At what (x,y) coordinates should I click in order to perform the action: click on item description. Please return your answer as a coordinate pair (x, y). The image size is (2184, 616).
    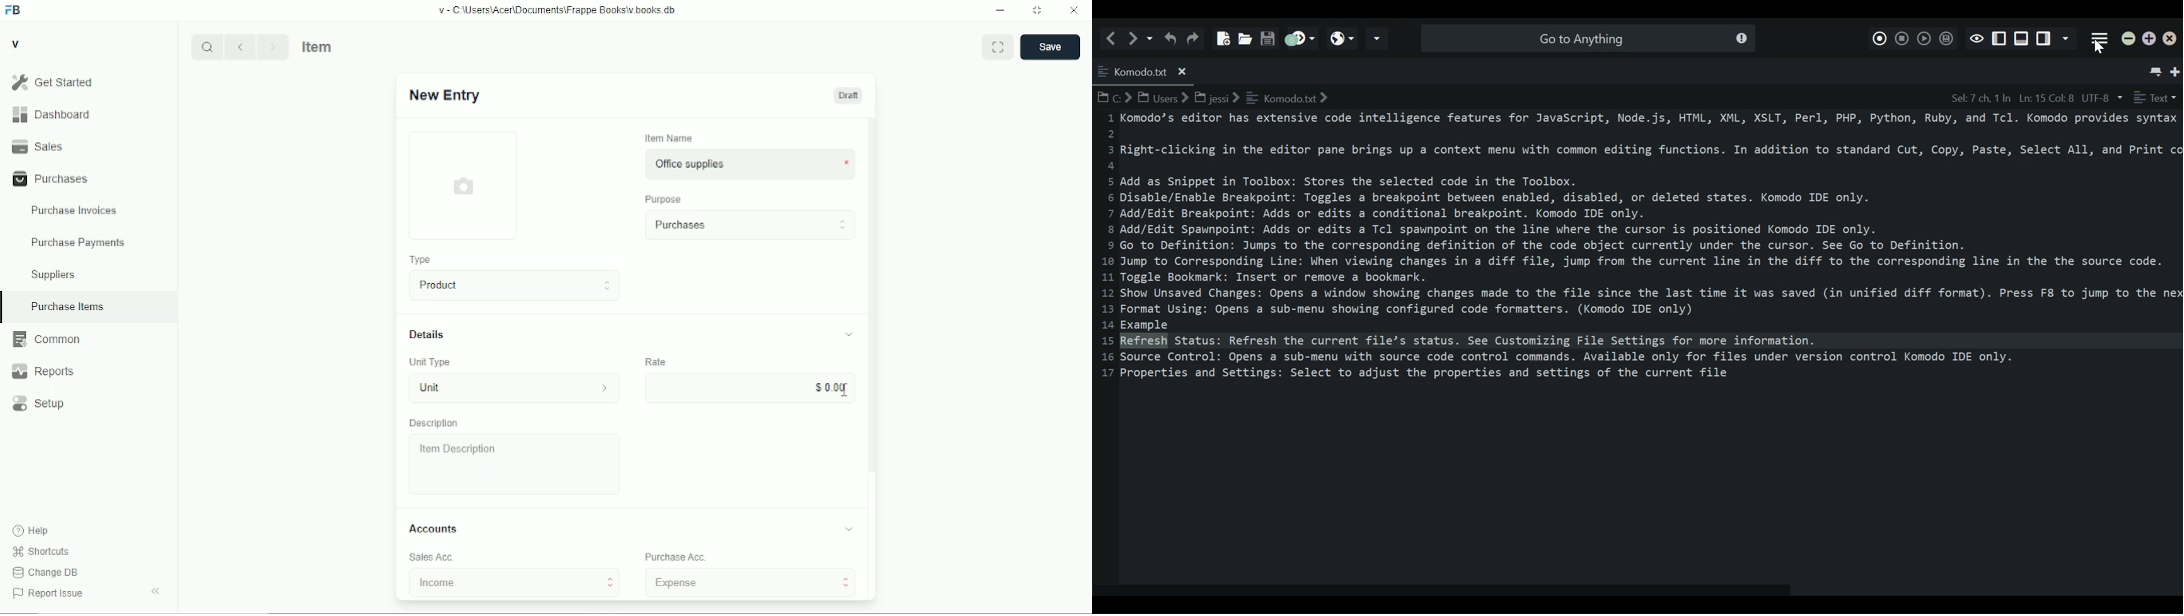
    Looking at the image, I should click on (515, 464).